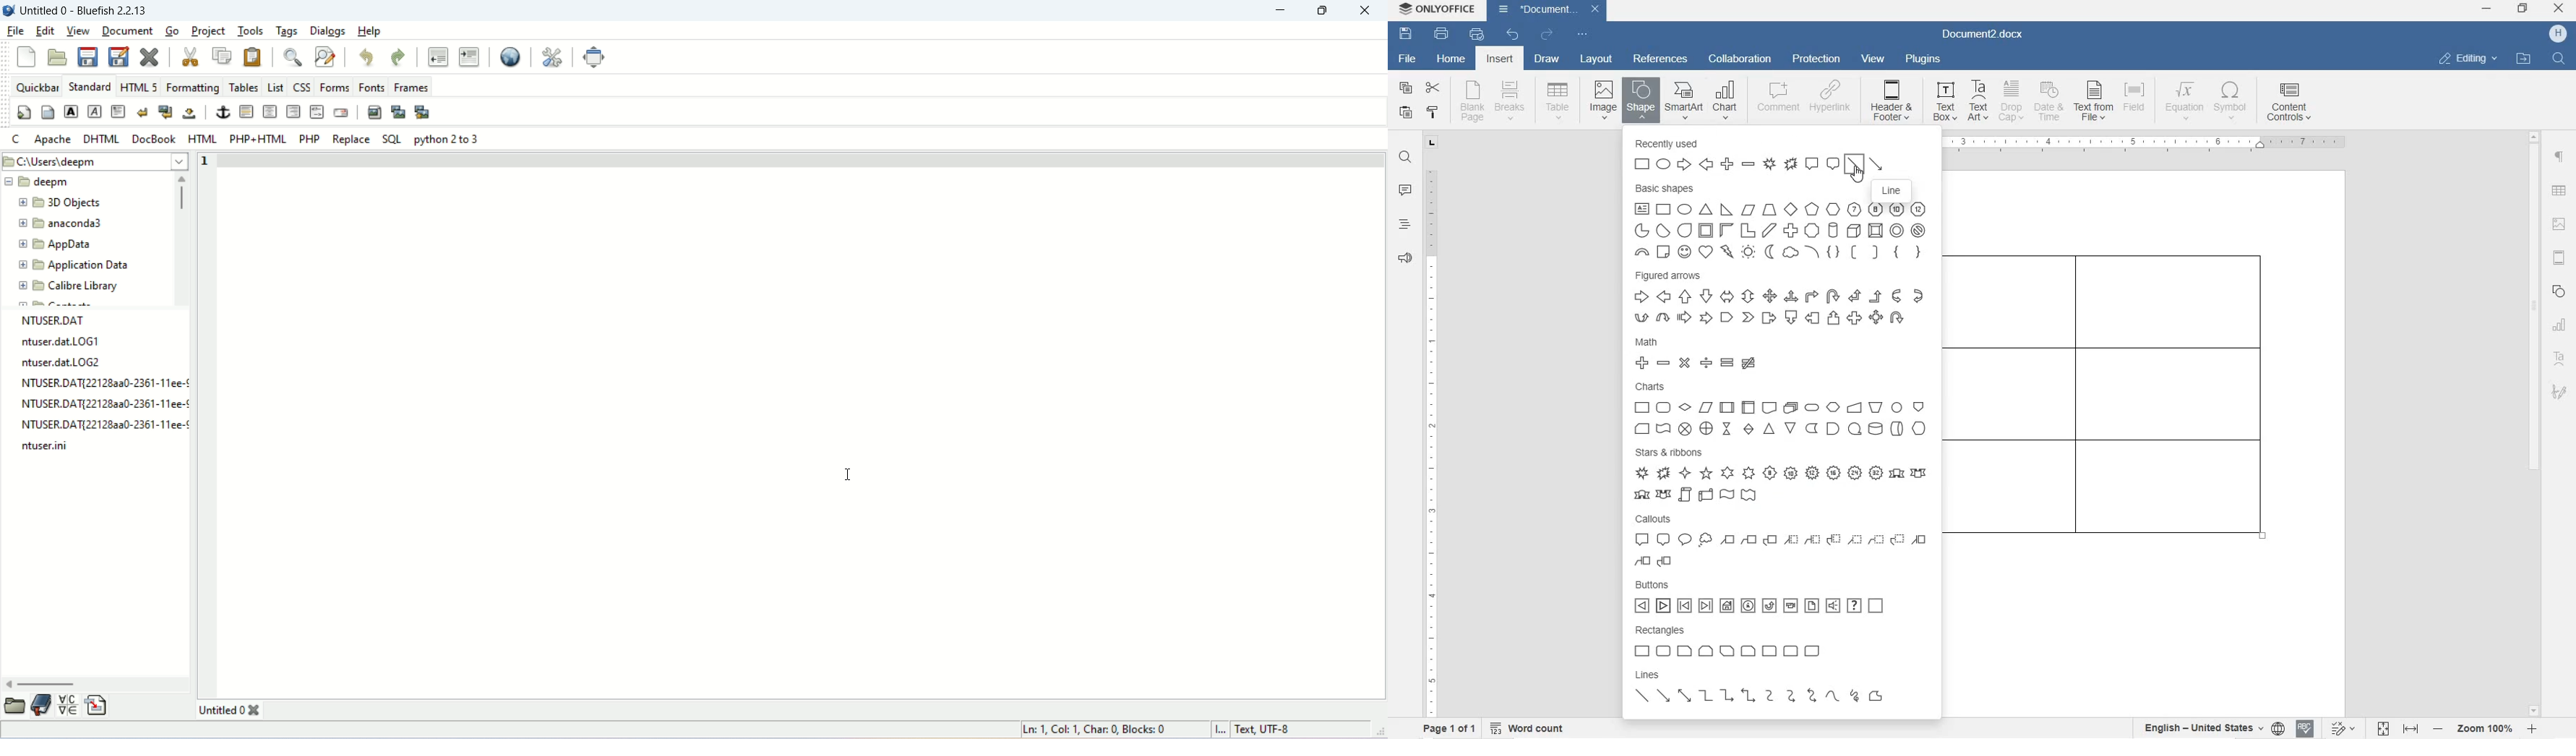 The image size is (2576, 756). I want to click on quickbar, so click(37, 85).